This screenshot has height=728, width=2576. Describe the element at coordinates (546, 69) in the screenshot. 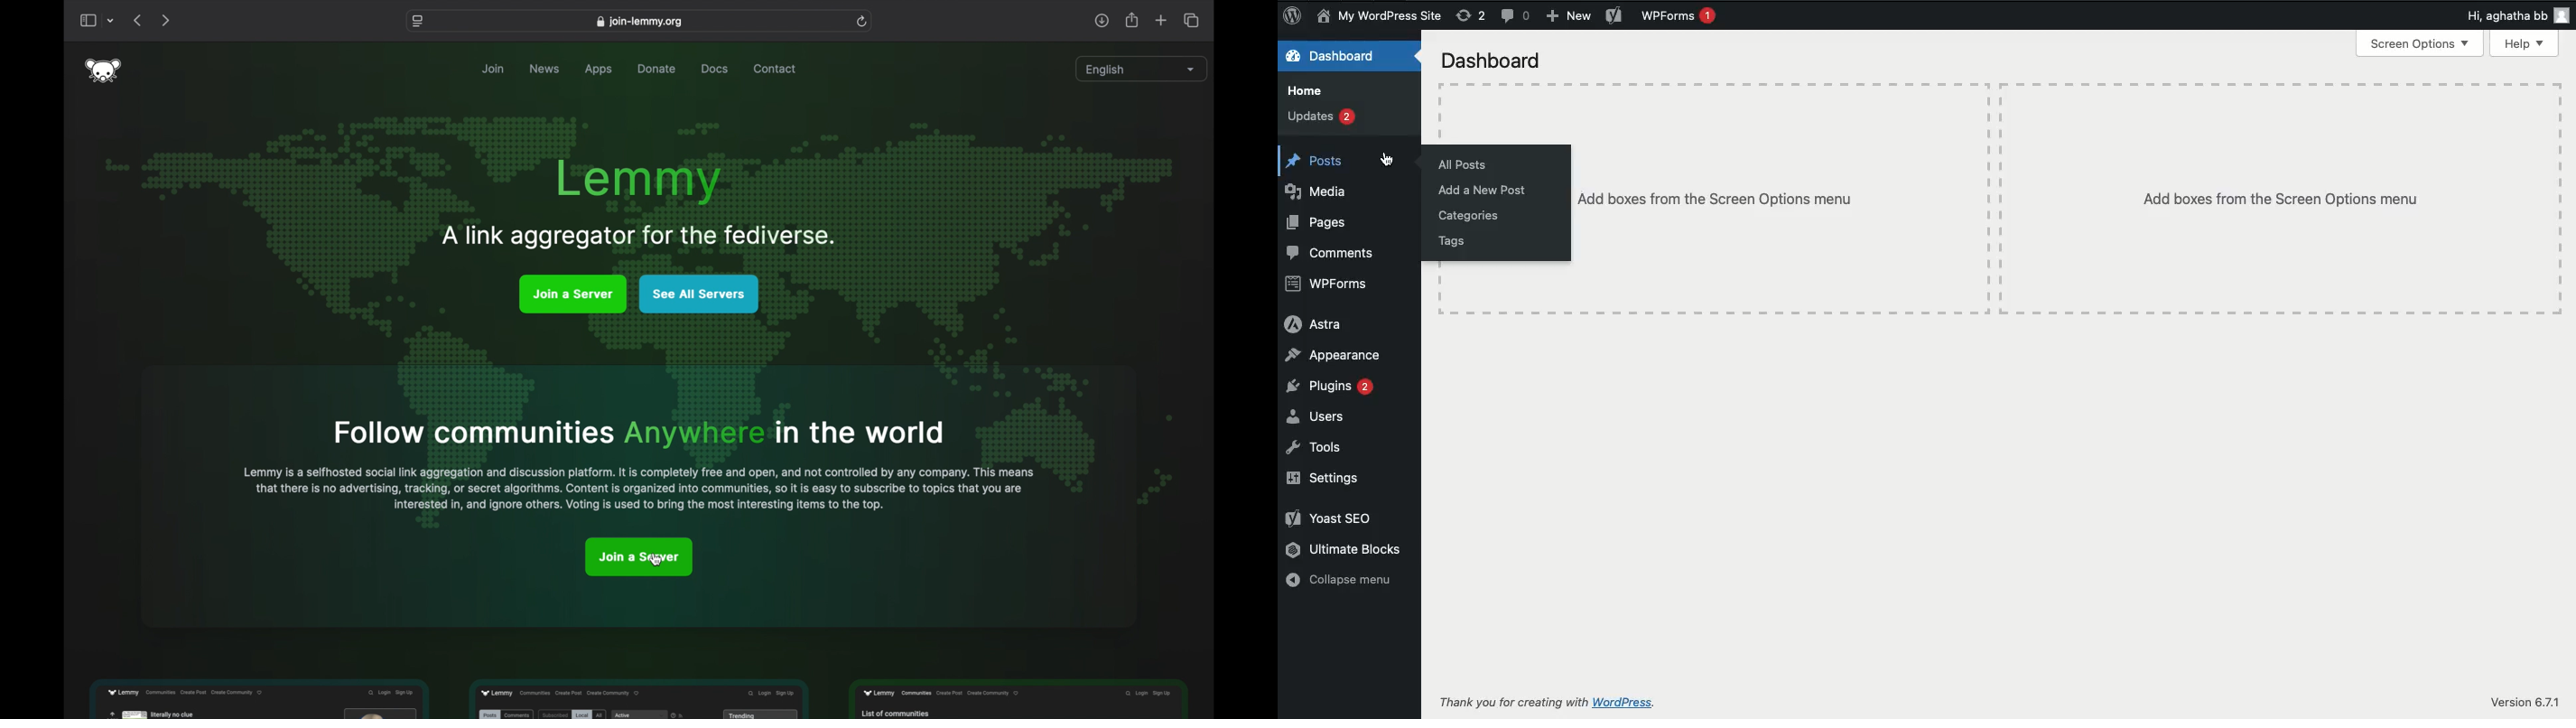

I see `news` at that location.